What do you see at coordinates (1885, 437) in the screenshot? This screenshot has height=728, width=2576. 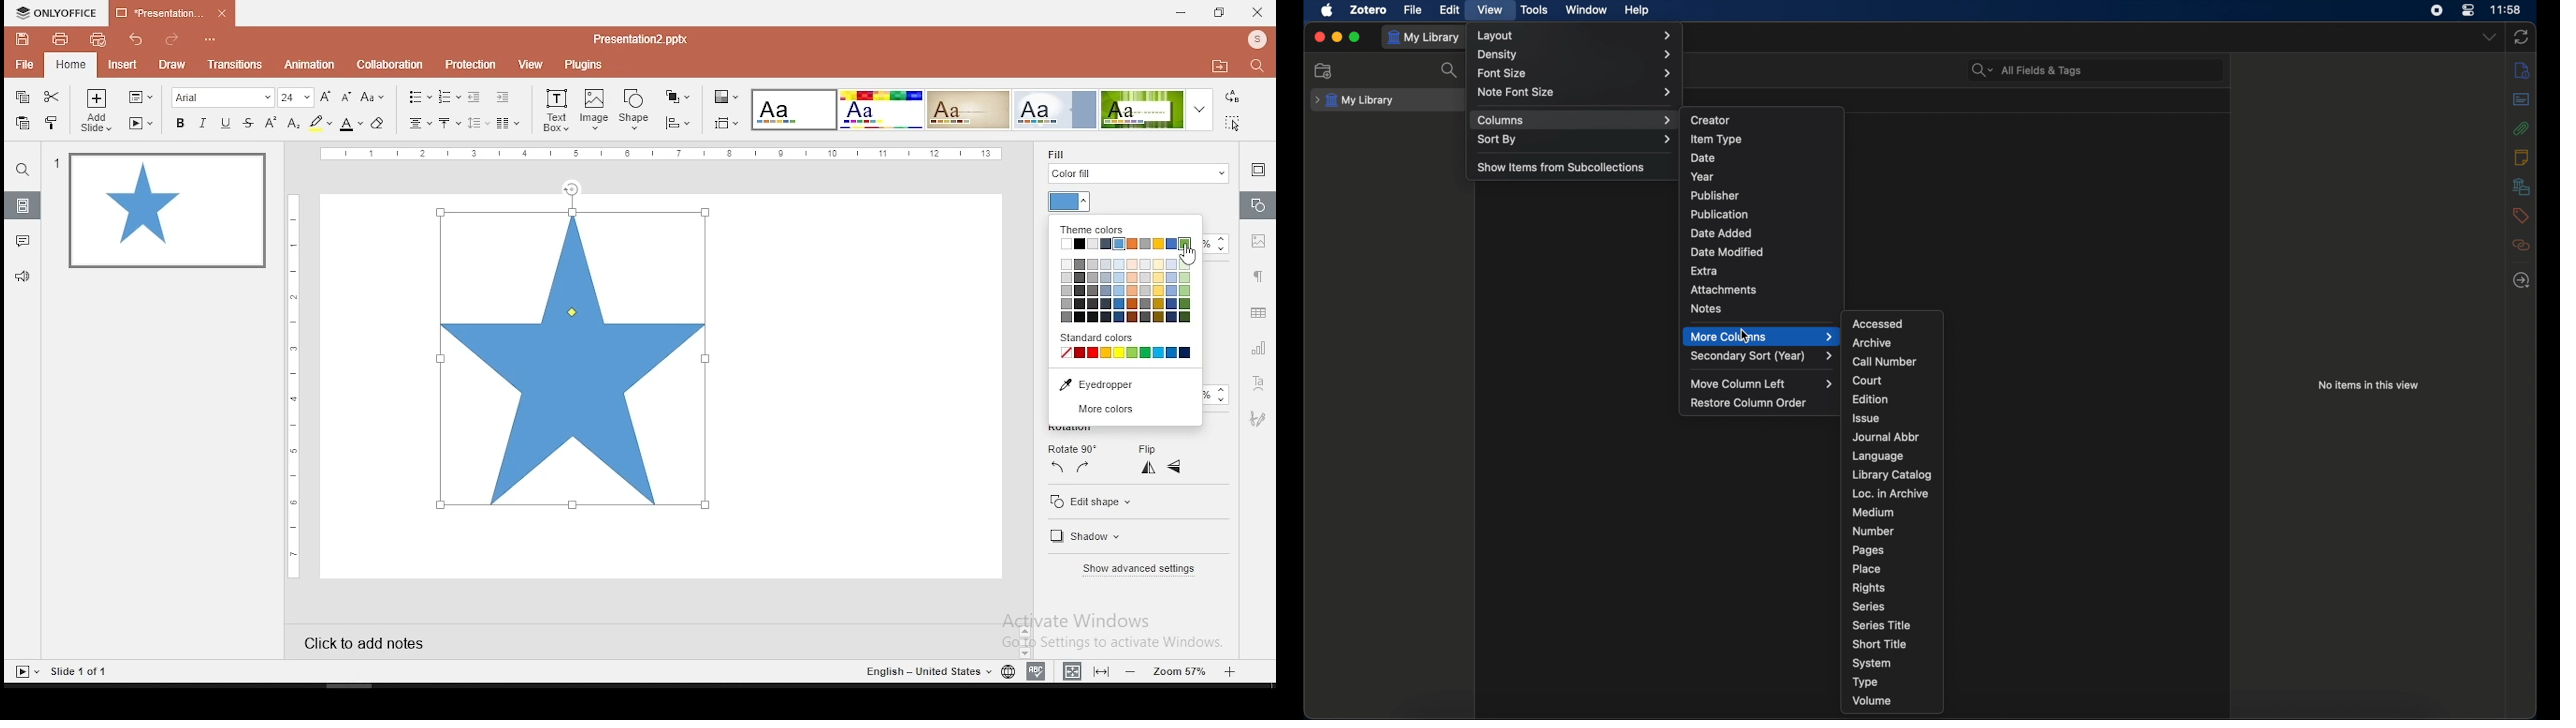 I see `journal abbr` at bounding box center [1885, 437].